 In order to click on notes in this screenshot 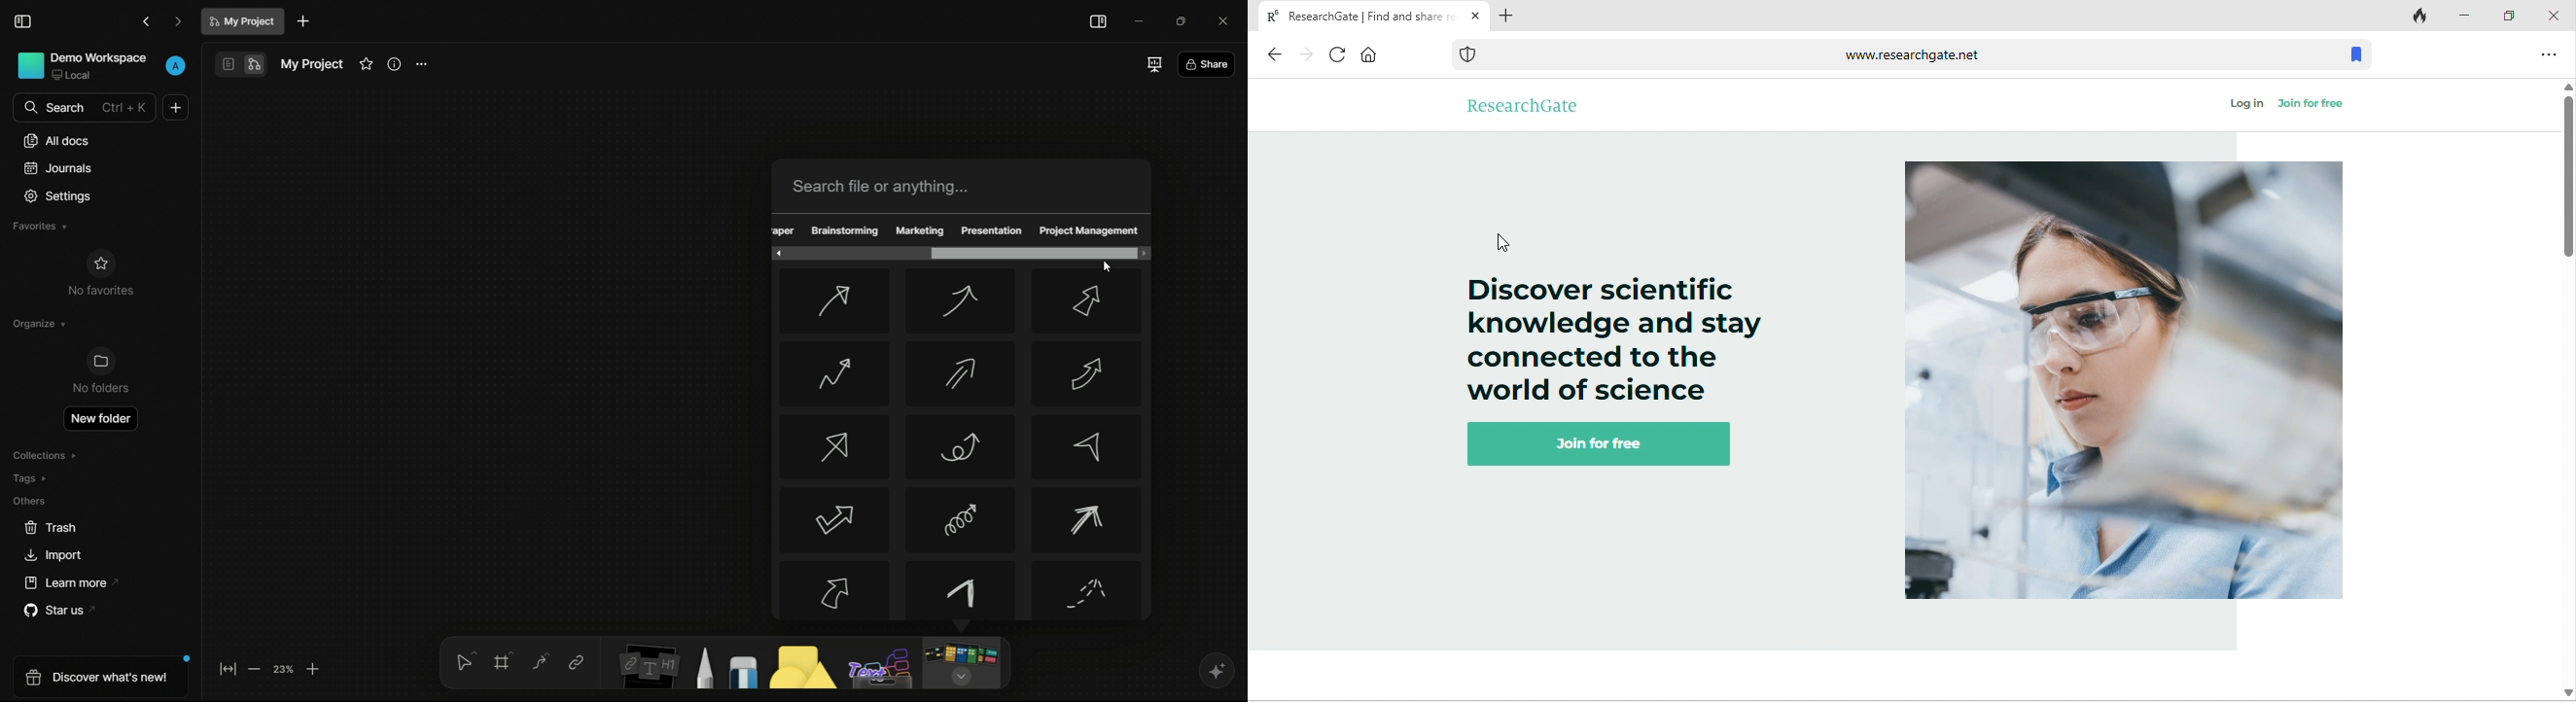, I will do `click(649, 666)`.